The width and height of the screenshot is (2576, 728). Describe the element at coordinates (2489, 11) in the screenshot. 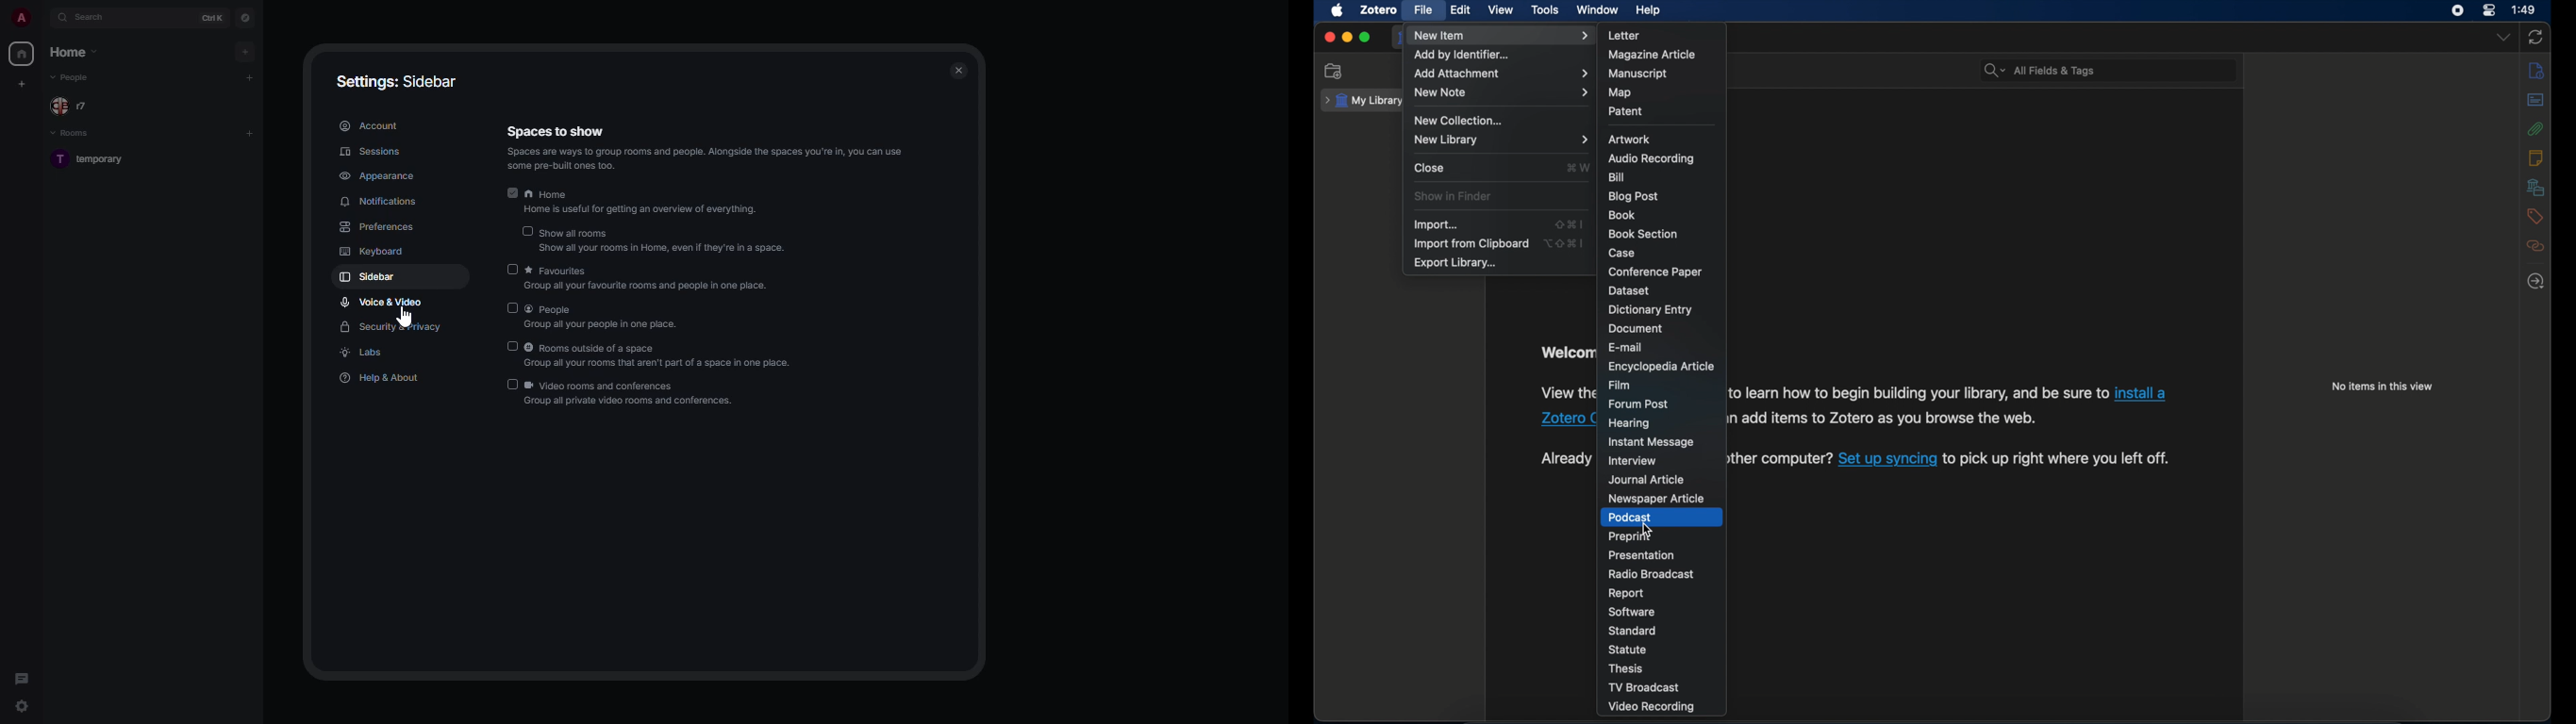

I see `control center` at that location.